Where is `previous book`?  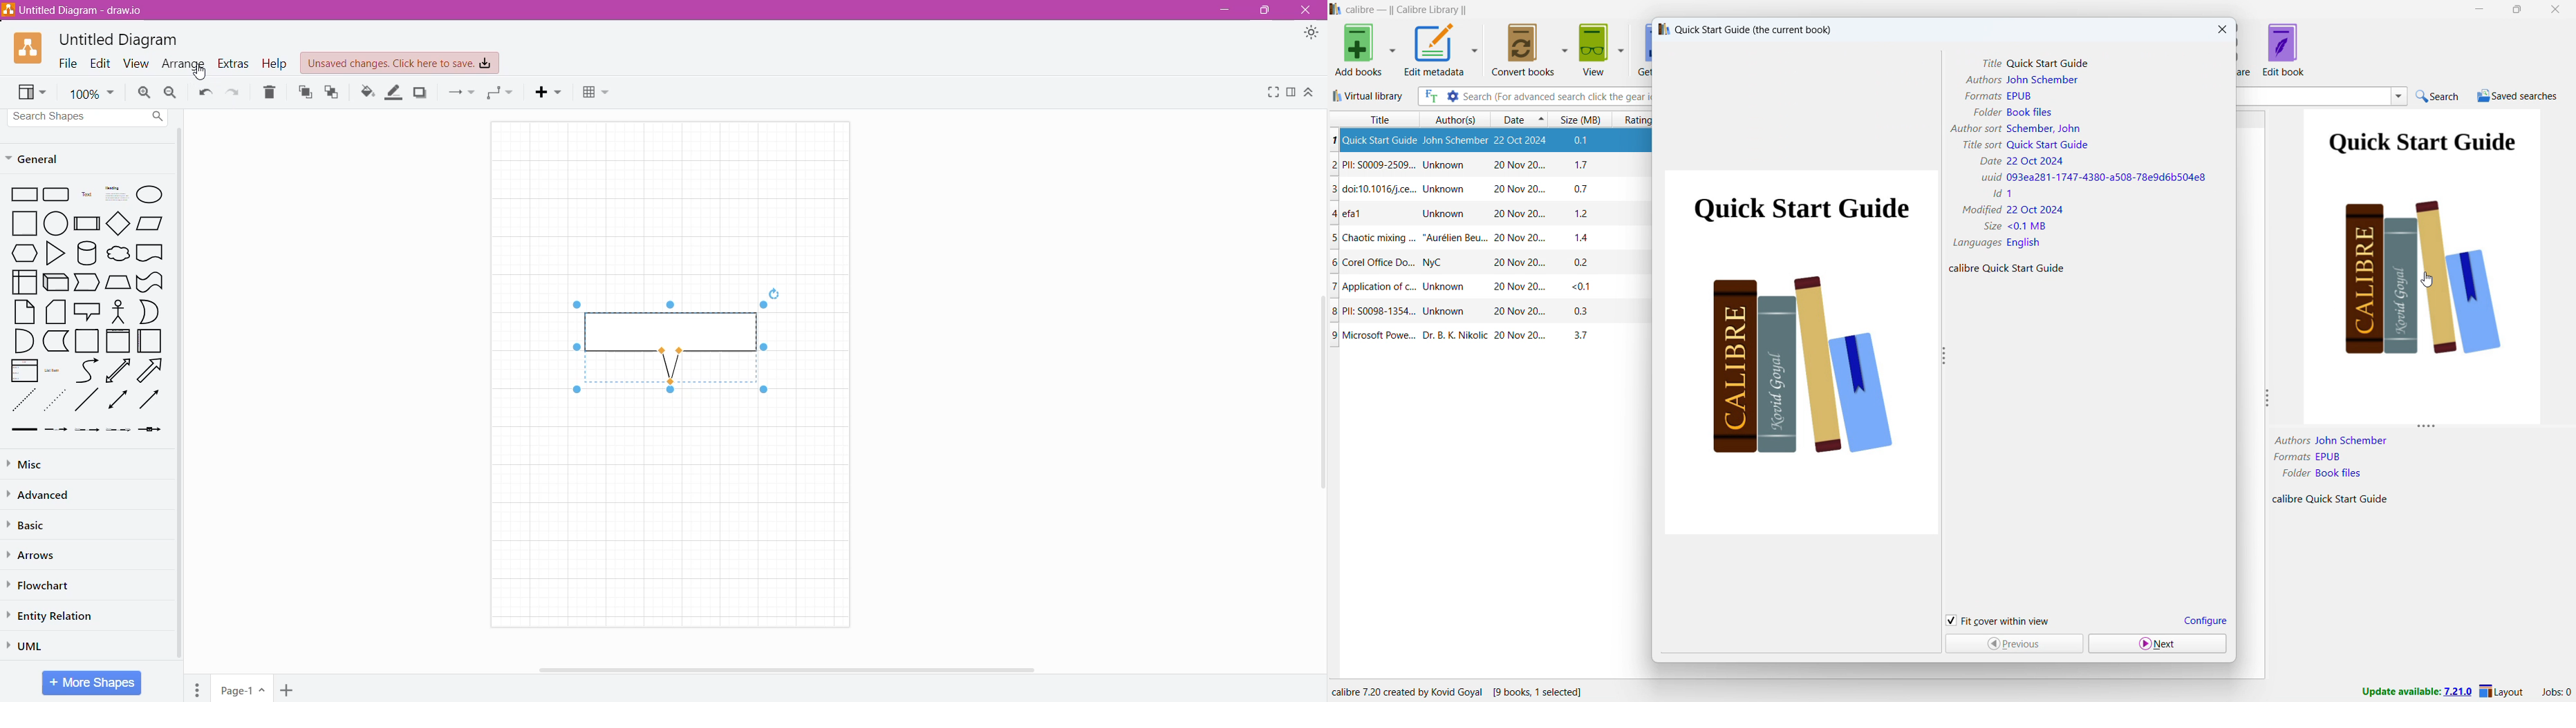
previous book is located at coordinates (2013, 644).